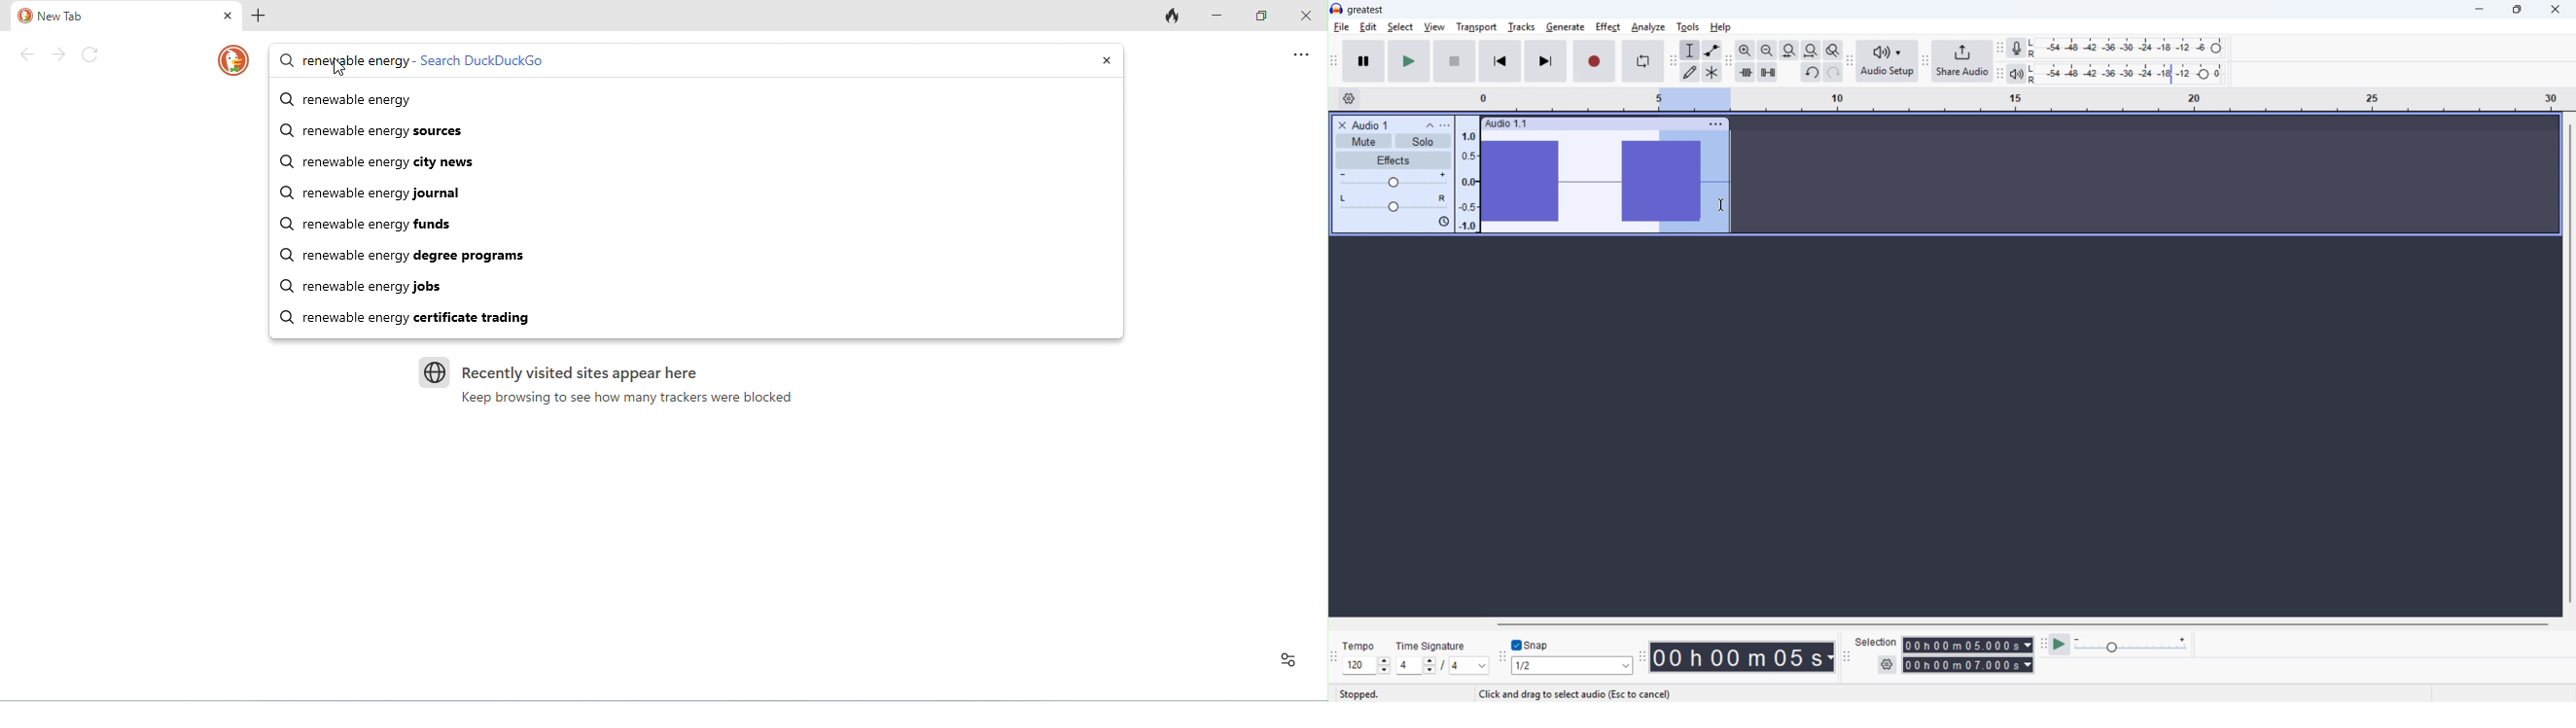  I want to click on Horizontal scroll bar , so click(2022, 625).